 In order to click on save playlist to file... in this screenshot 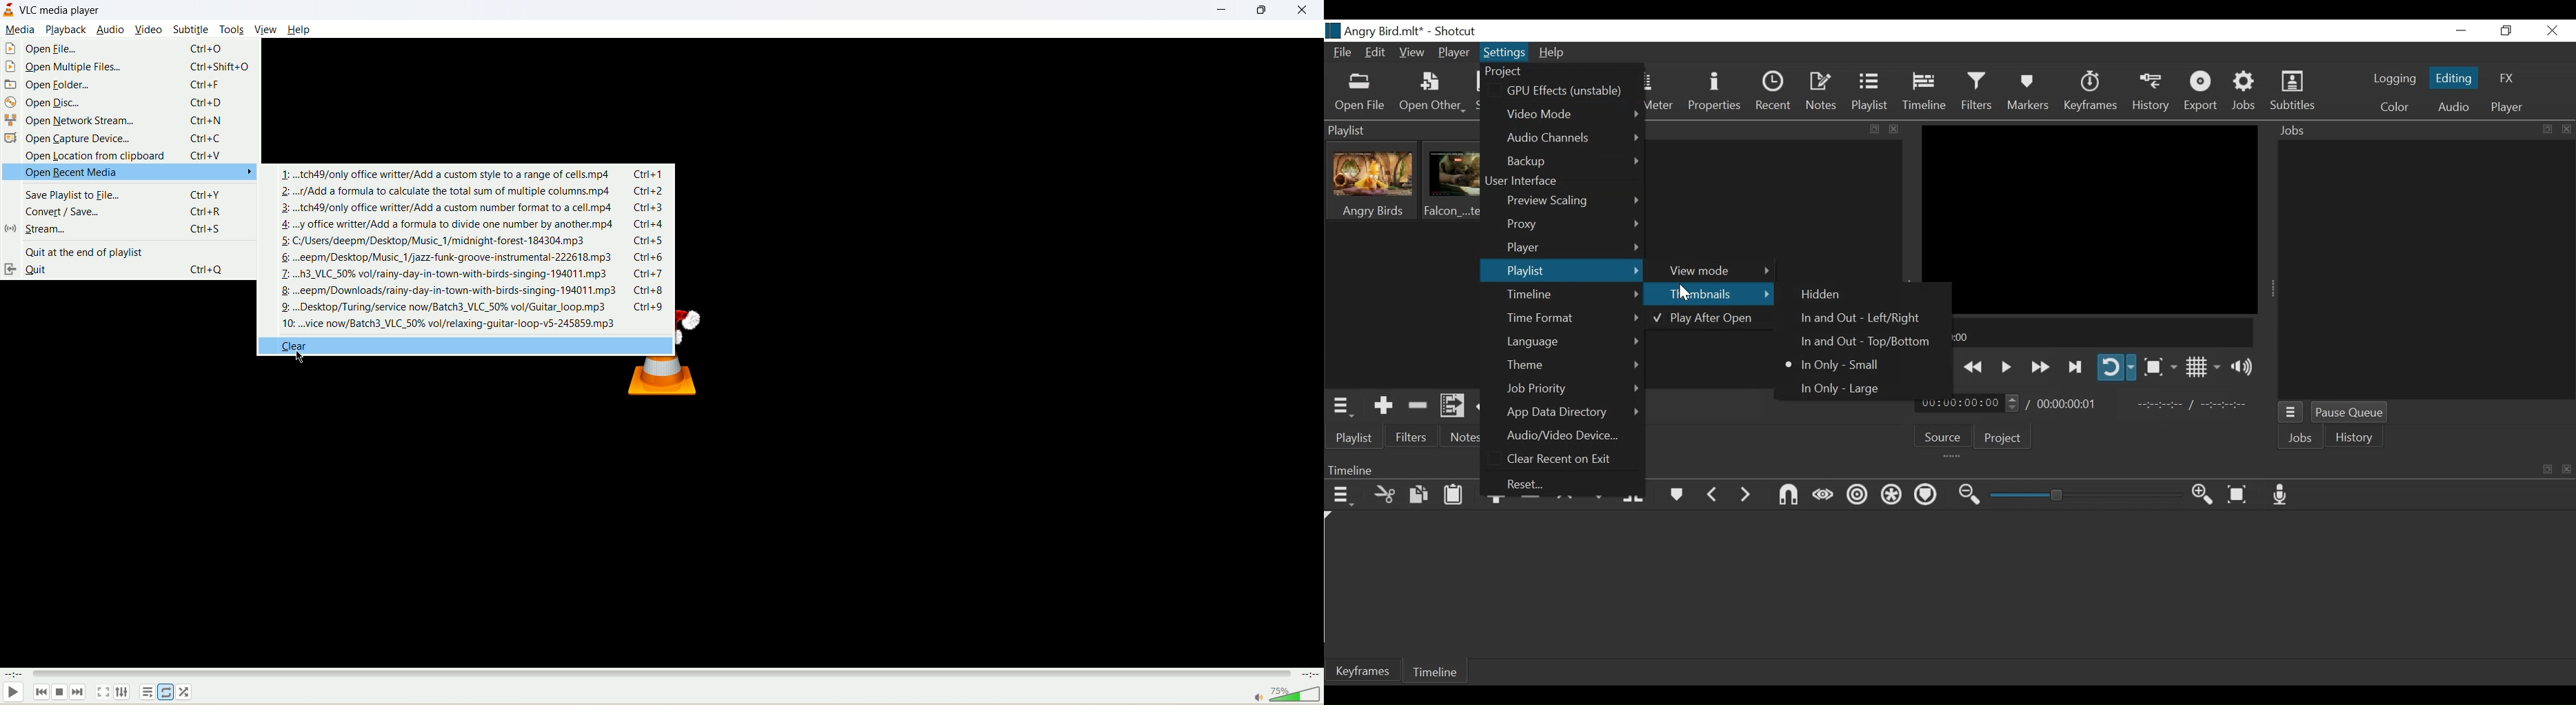, I will do `click(88, 194)`.